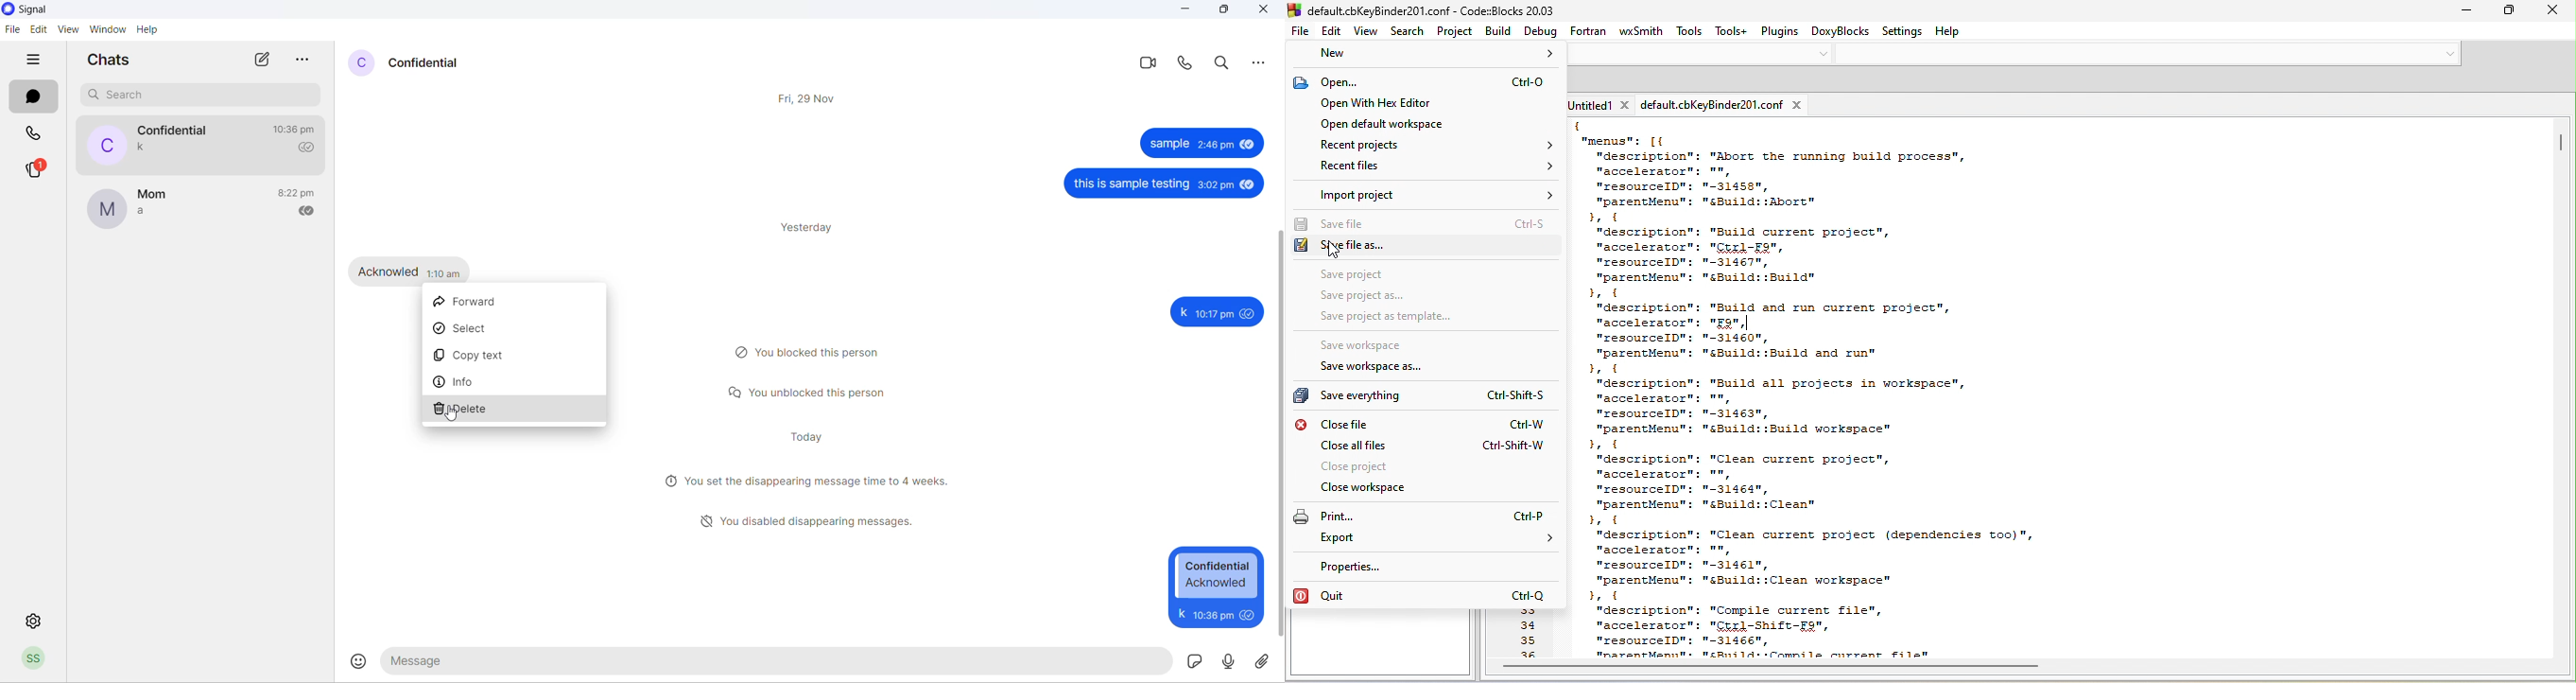 The image size is (2576, 700). I want to click on select, so click(516, 328).